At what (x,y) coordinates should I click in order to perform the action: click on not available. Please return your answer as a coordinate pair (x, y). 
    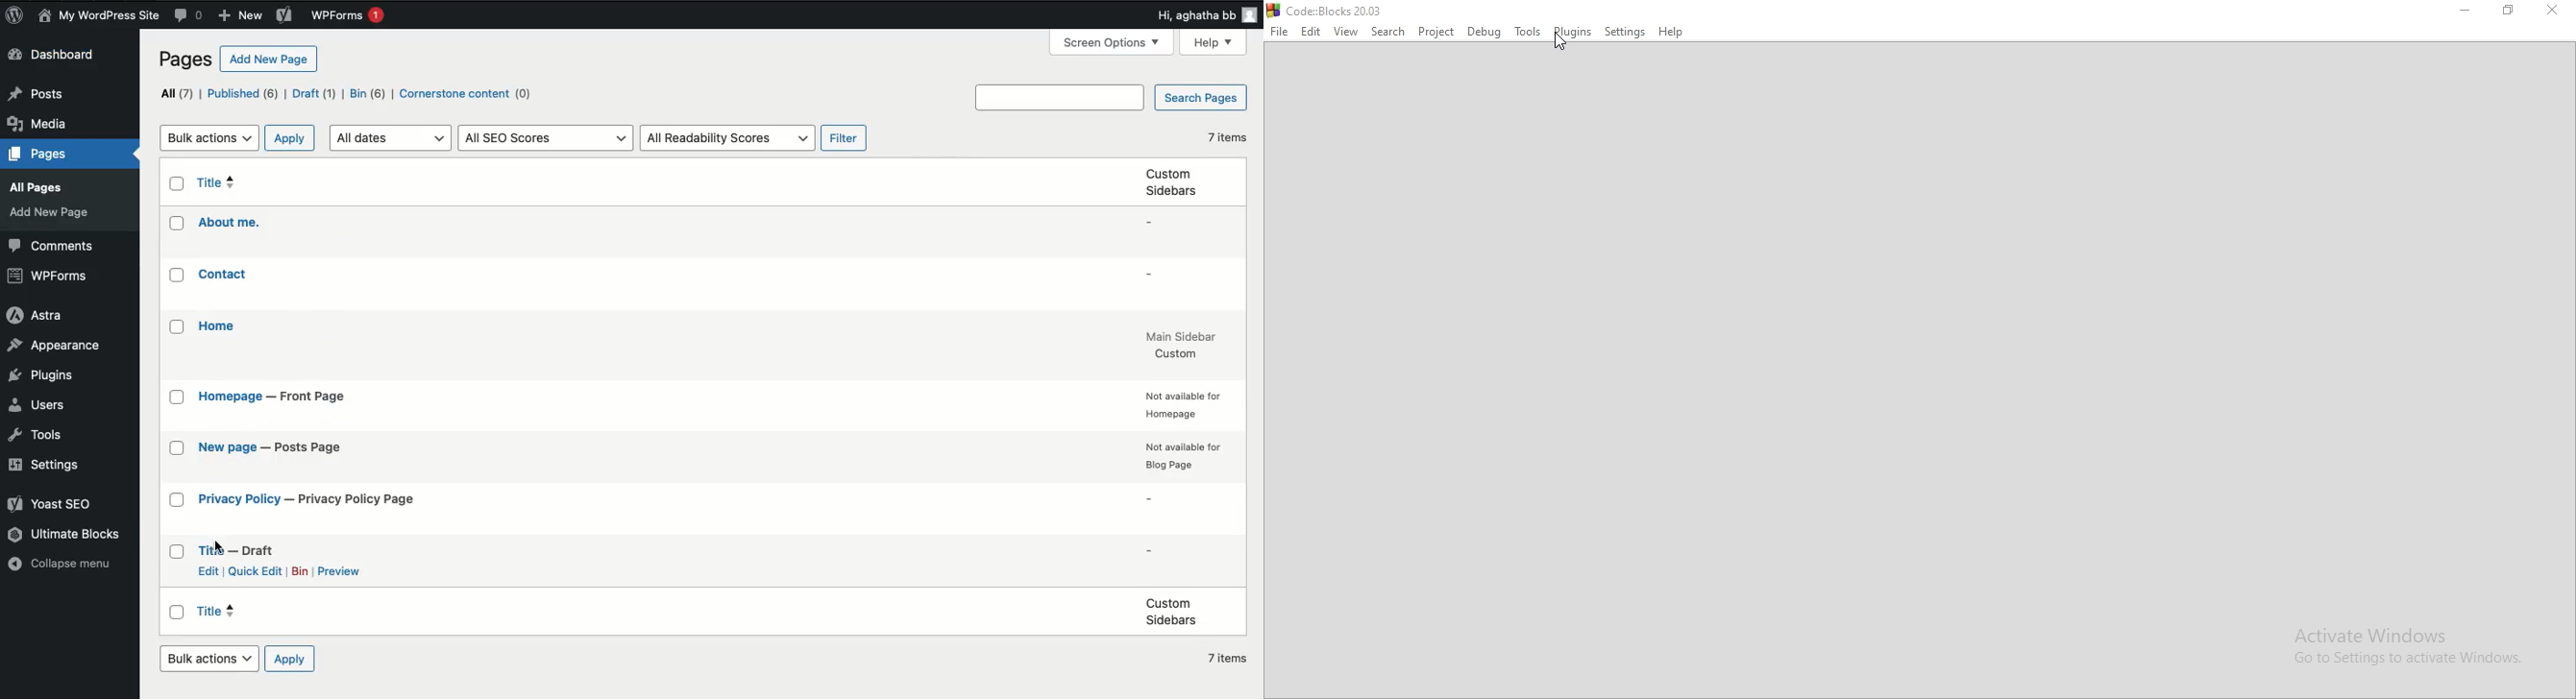
    Looking at the image, I should click on (1183, 458).